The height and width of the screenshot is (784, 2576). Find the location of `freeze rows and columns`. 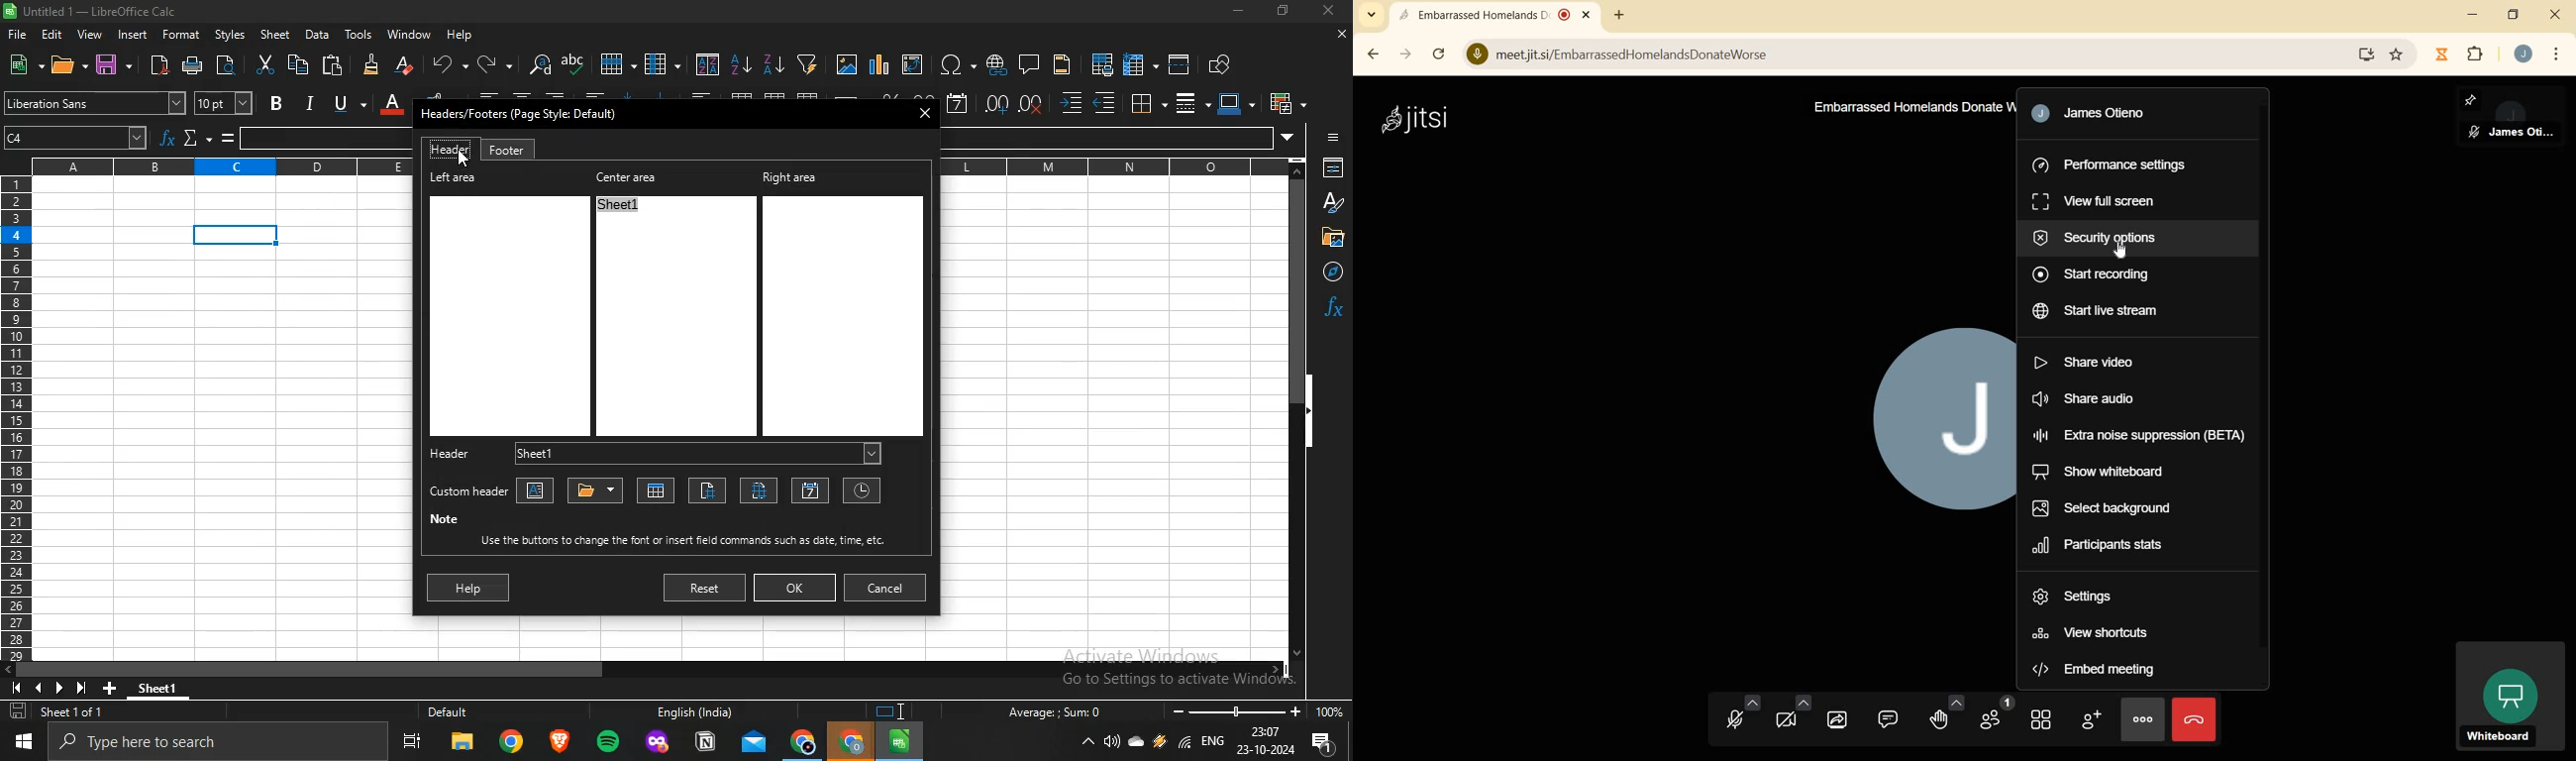

freeze rows and columns is located at coordinates (1135, 63).